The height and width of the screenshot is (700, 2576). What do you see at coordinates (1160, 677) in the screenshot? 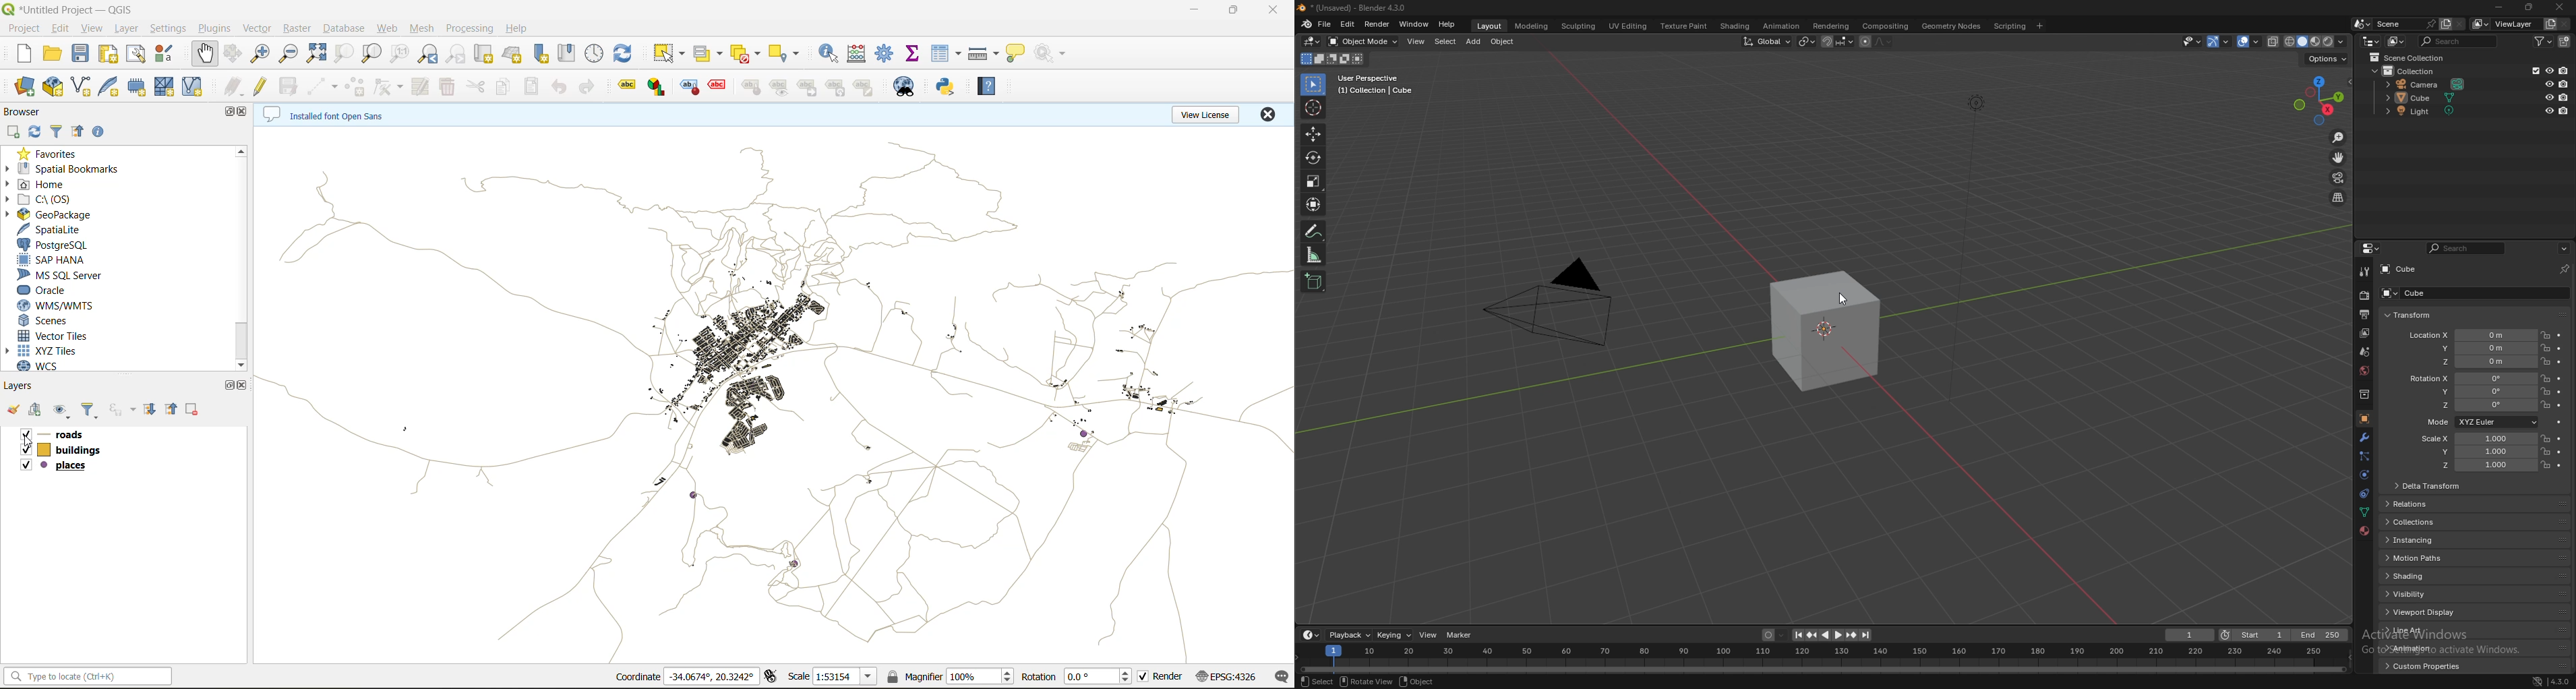
I see `render` at bounding box center [1160, 677].